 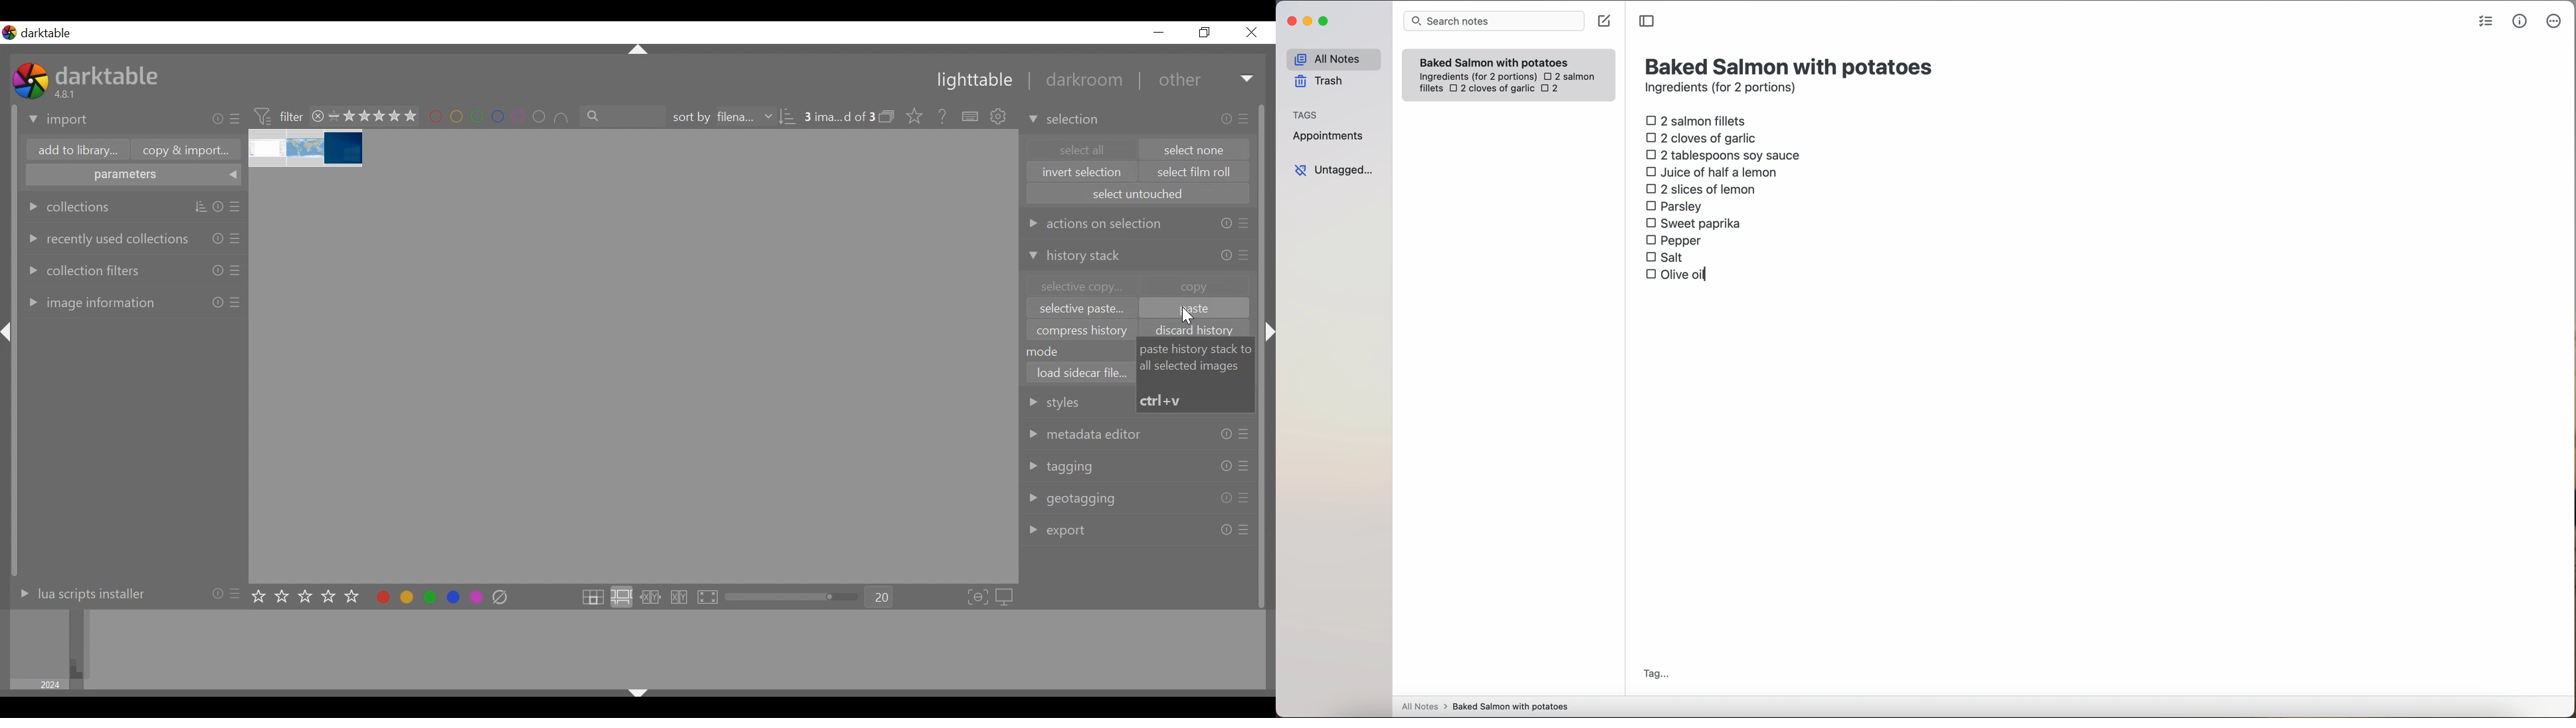 What do you see at coordinates (1000, 118) in the screenshot?
I see `show global preferences` at bounding box center [1000, 118].